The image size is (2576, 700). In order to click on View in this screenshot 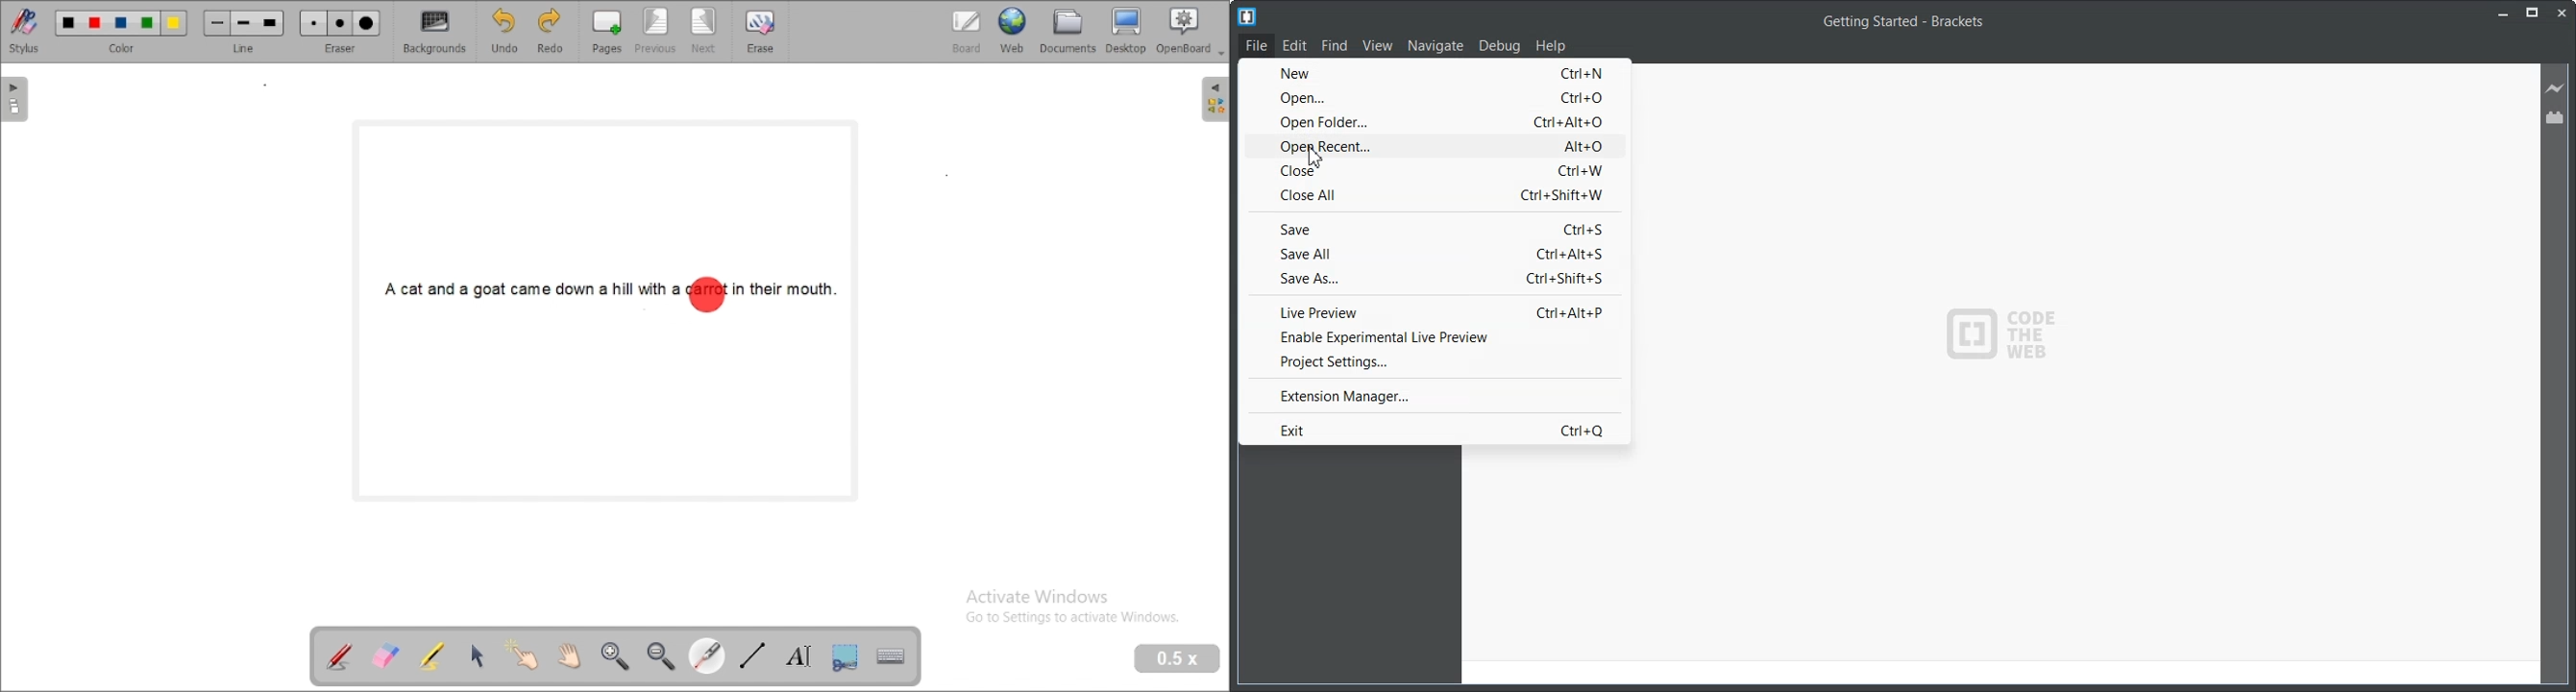, I will do `click(1377, 46)`.